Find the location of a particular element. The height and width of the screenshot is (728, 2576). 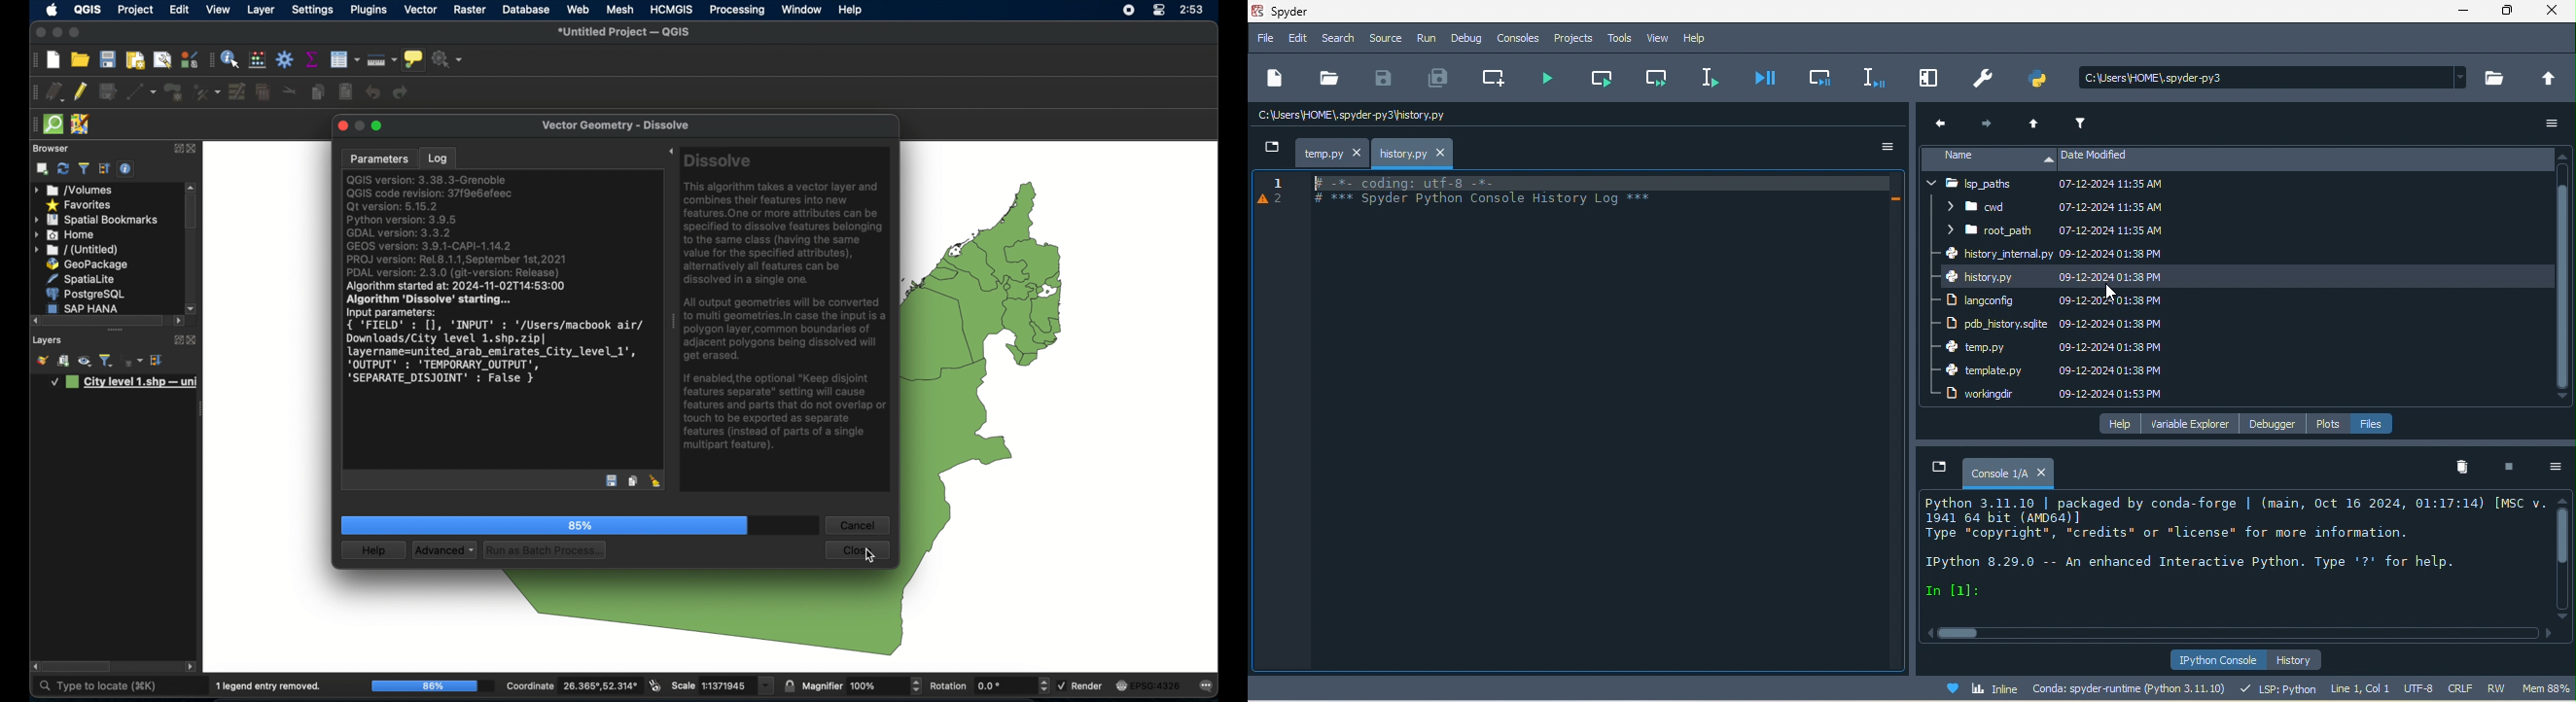

clear log entry is located at coordinates (656, 481).